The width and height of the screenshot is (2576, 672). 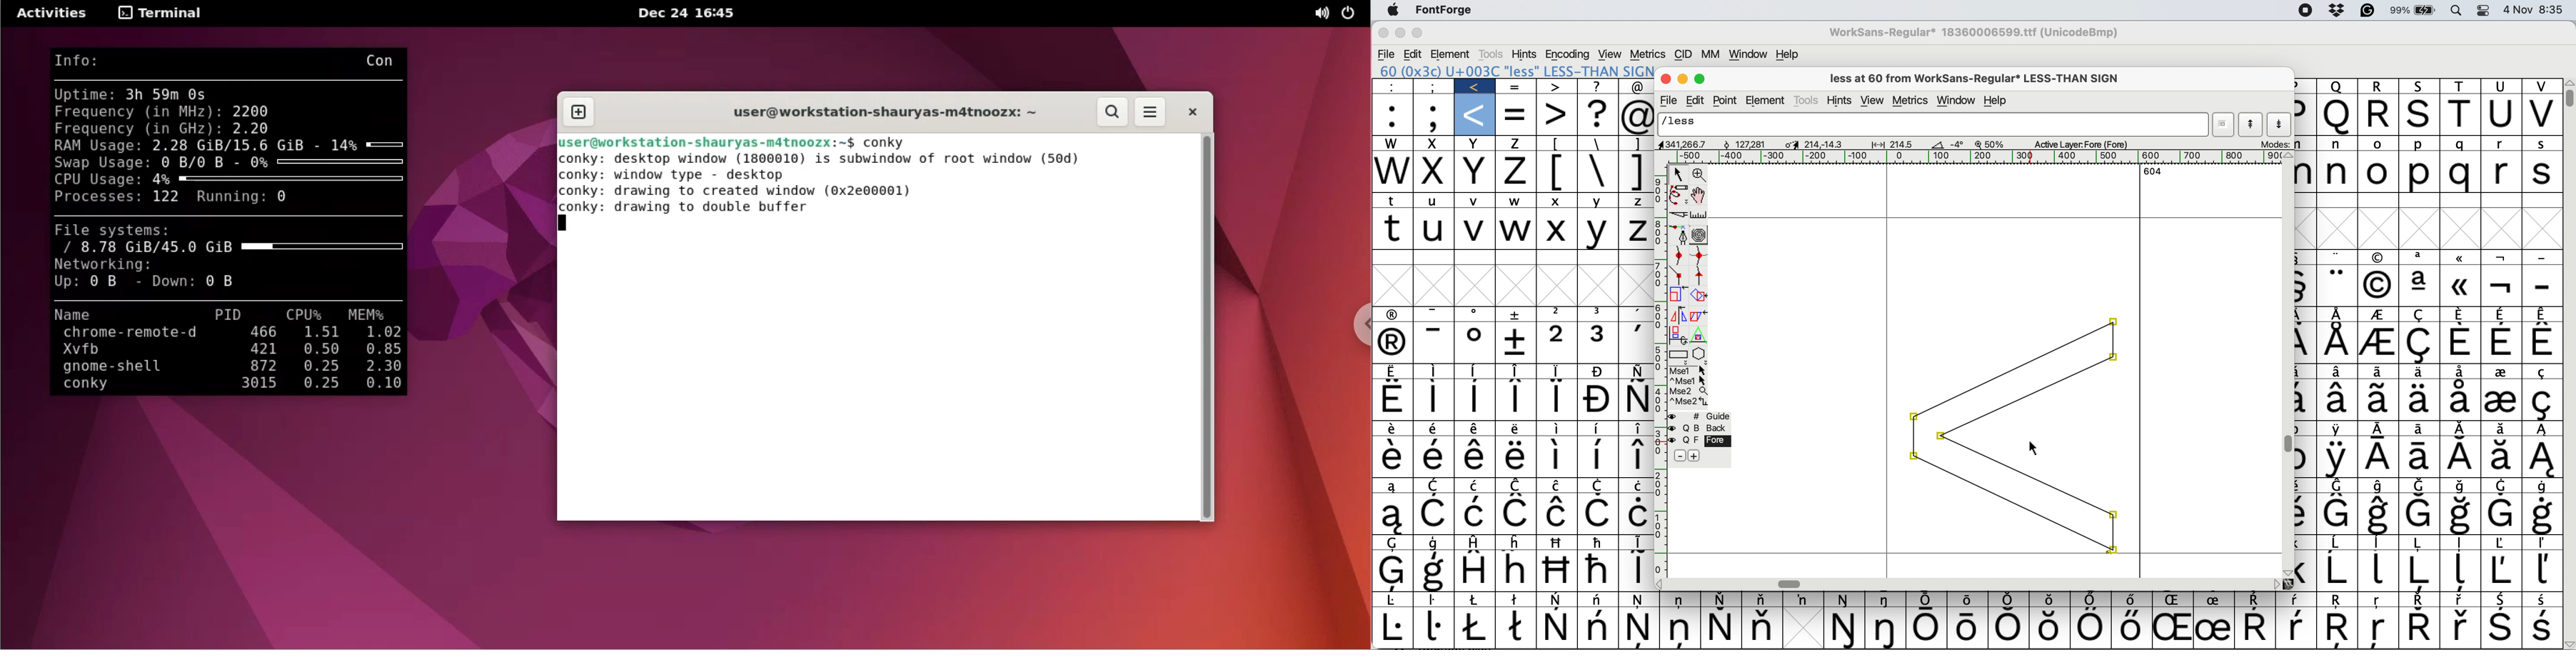 What do you see at coordinates (1476, 627) in the screenshot?
I see `Symbol` at bounding box center [1476, 627].